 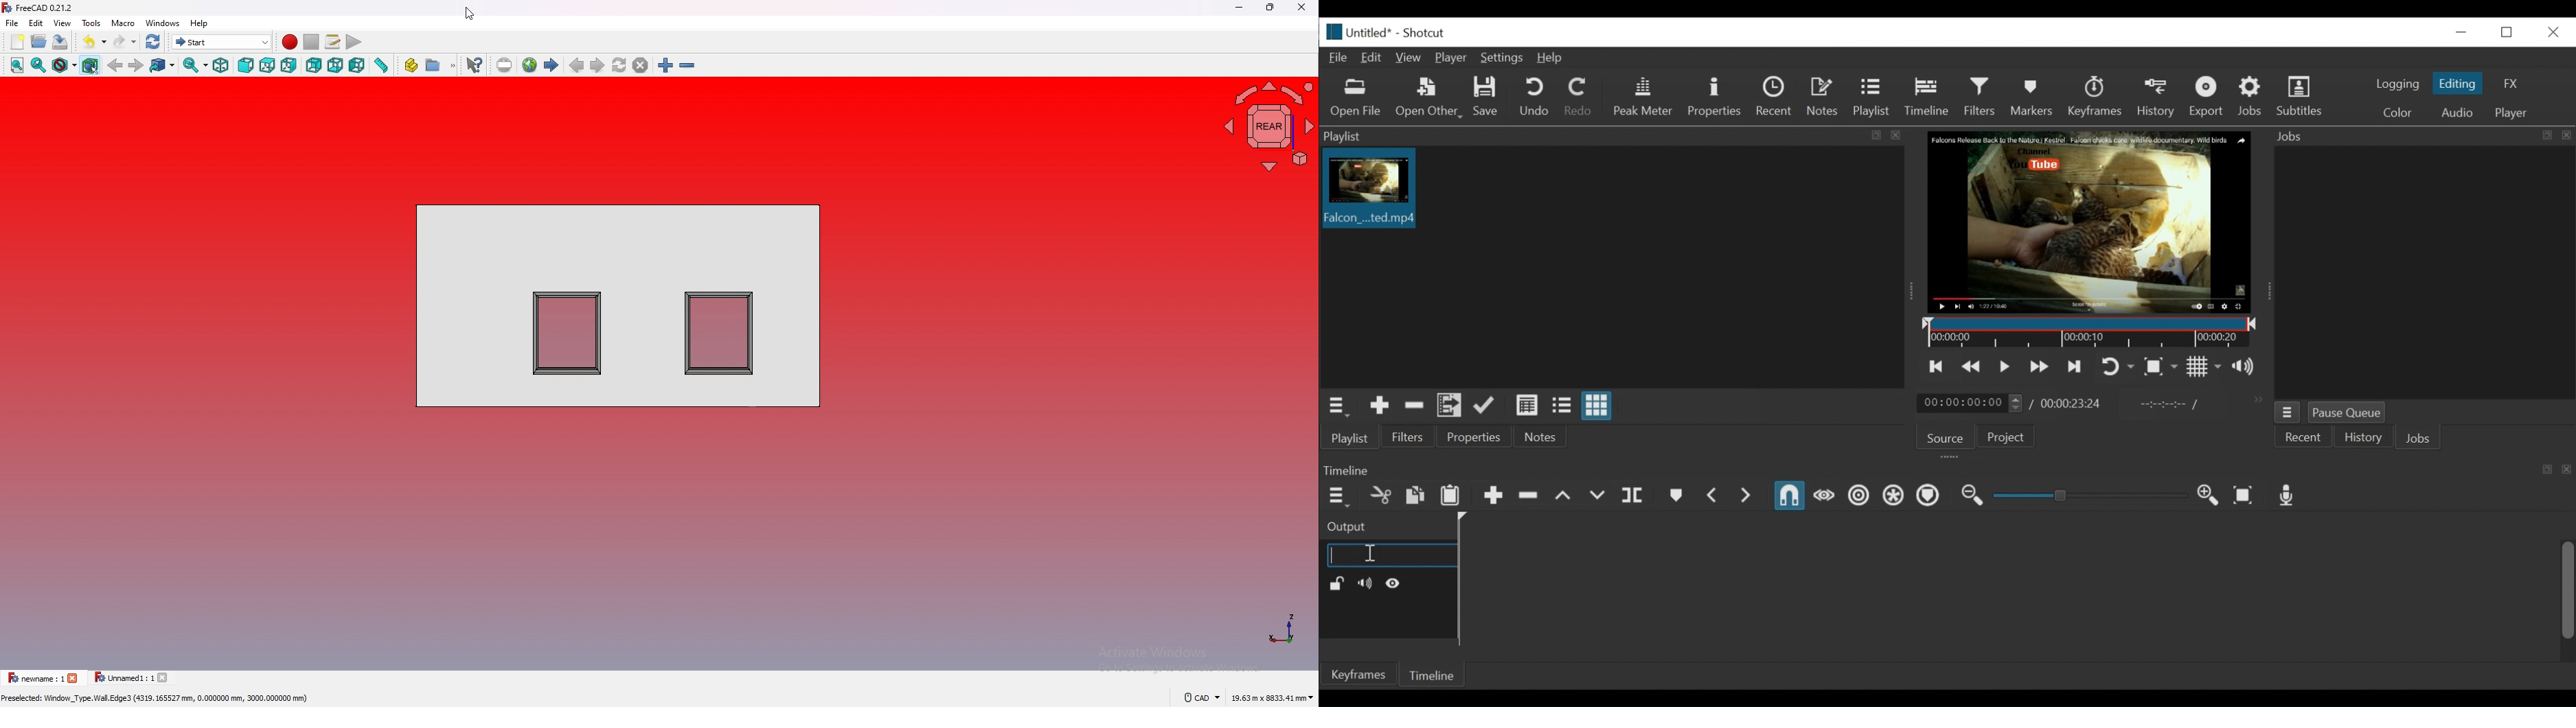 What do you see at coordinates (2420, 439) in the screenshot?
I see `Jons` at bounding box center [2420, 439].